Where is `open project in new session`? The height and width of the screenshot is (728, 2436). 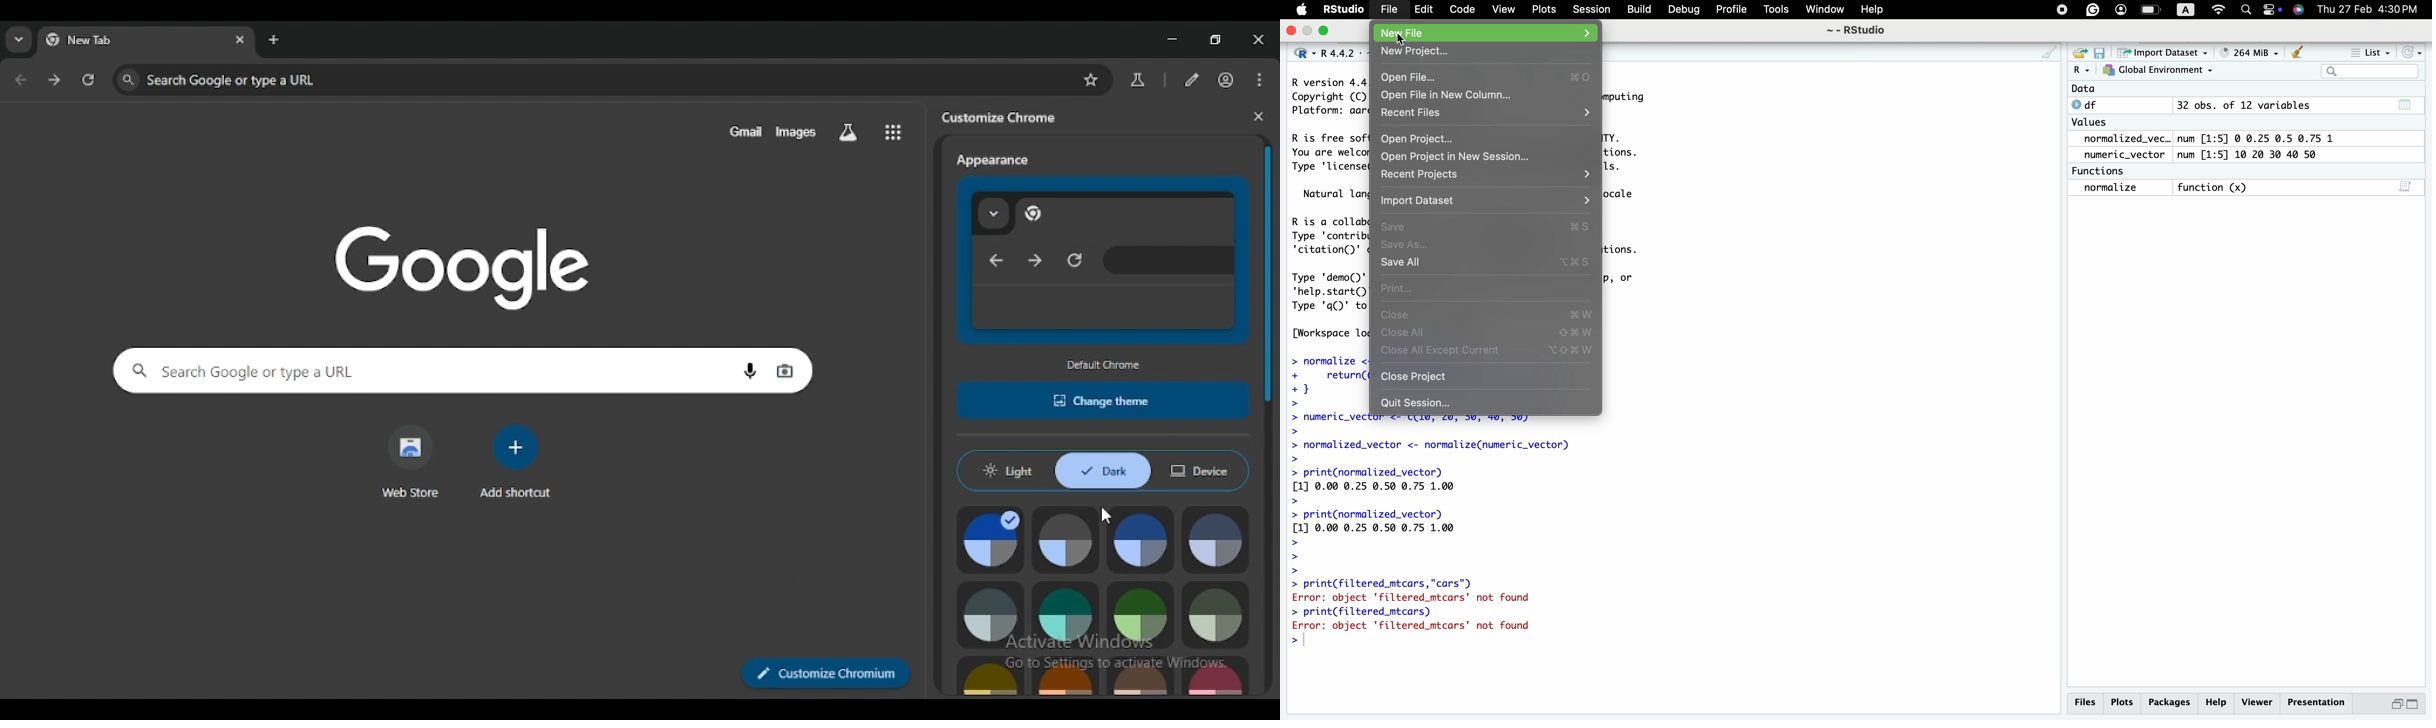
open project in new session is located at coordinates (1486, 156).